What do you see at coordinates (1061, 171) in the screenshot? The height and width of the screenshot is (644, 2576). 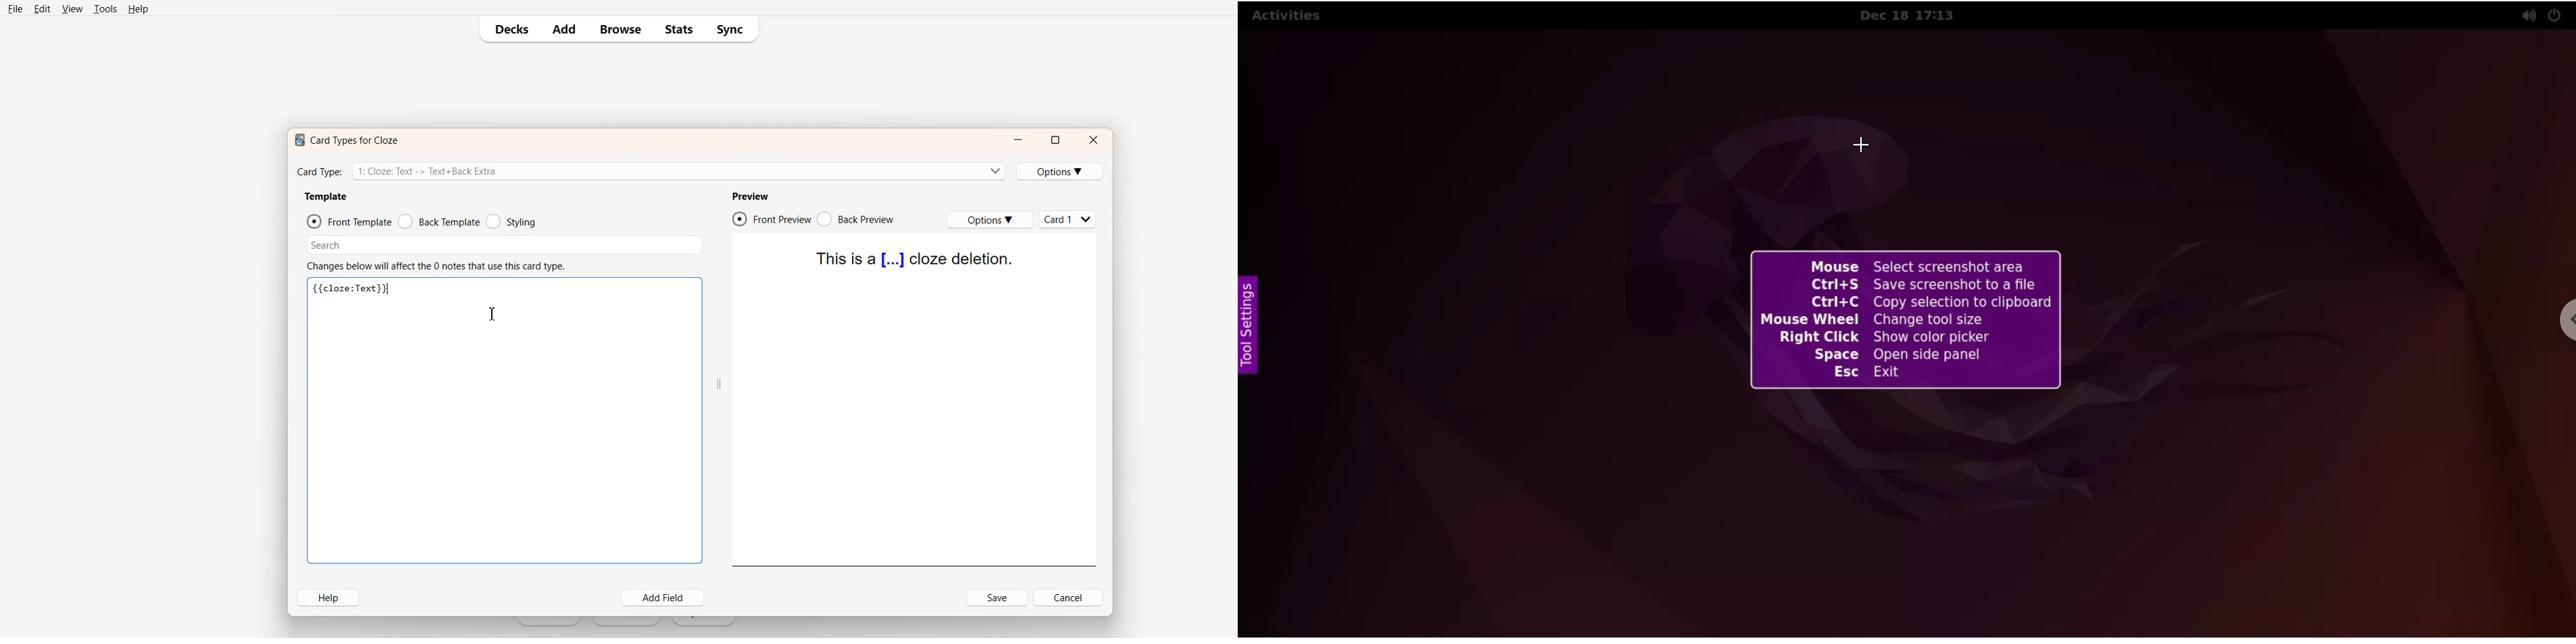 I see `Options` at bounding box center [1061, 171].